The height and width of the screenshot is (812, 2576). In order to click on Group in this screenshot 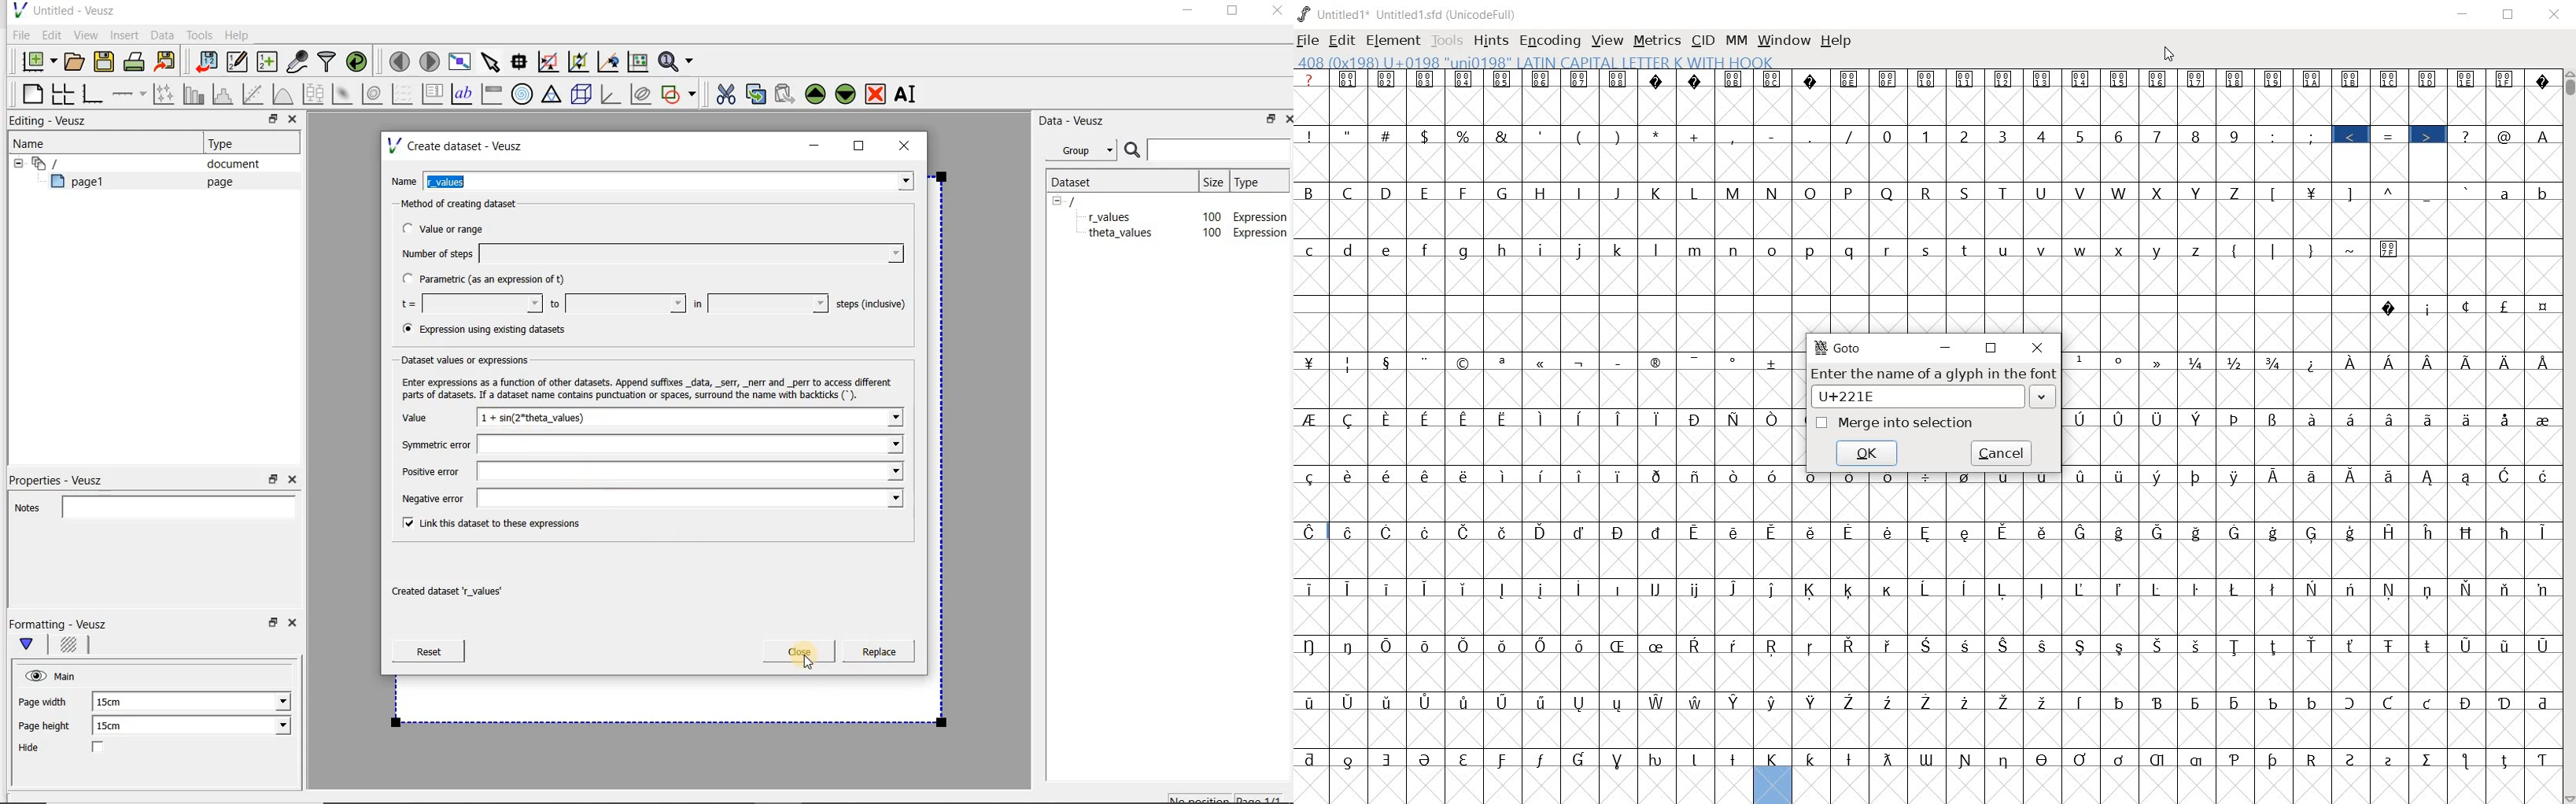, I will do `click(1086, 152)`.